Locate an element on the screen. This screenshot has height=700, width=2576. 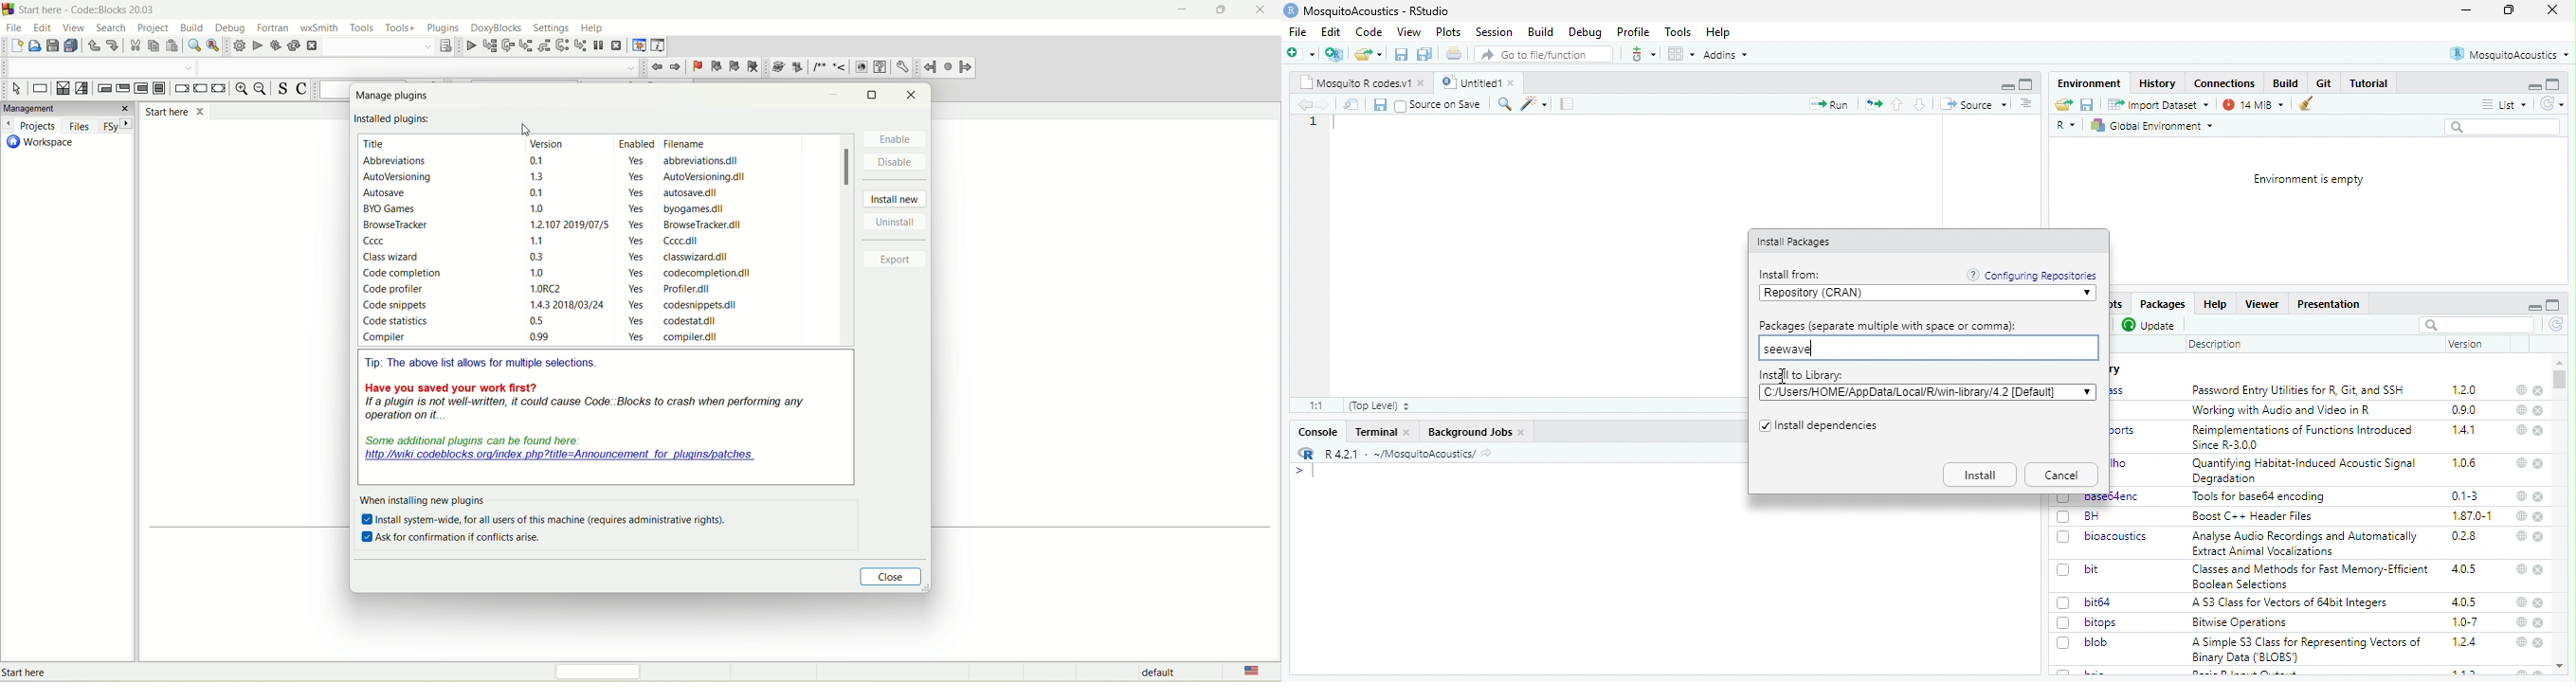
106 is located at coordinates (2464, 463).